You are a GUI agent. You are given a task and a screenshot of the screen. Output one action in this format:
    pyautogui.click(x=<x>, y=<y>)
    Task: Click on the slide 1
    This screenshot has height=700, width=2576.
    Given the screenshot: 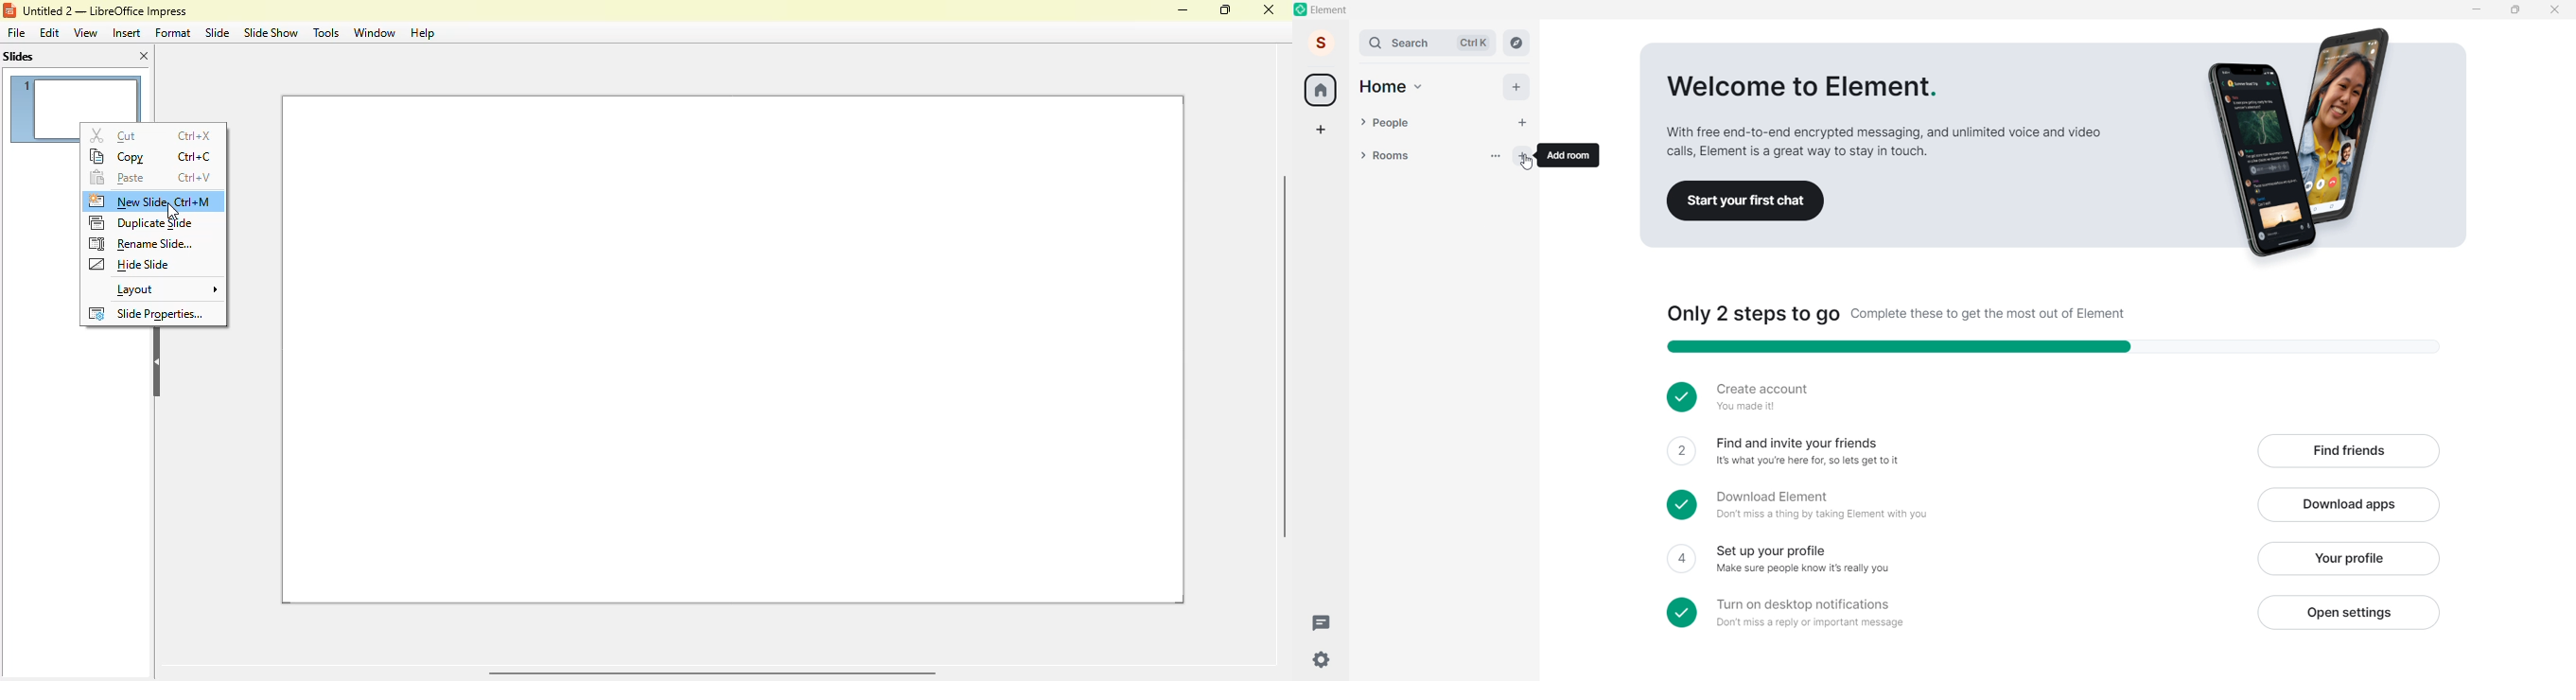 What is the action you would take?
    pyautogui.click(x=75, y=96)
    